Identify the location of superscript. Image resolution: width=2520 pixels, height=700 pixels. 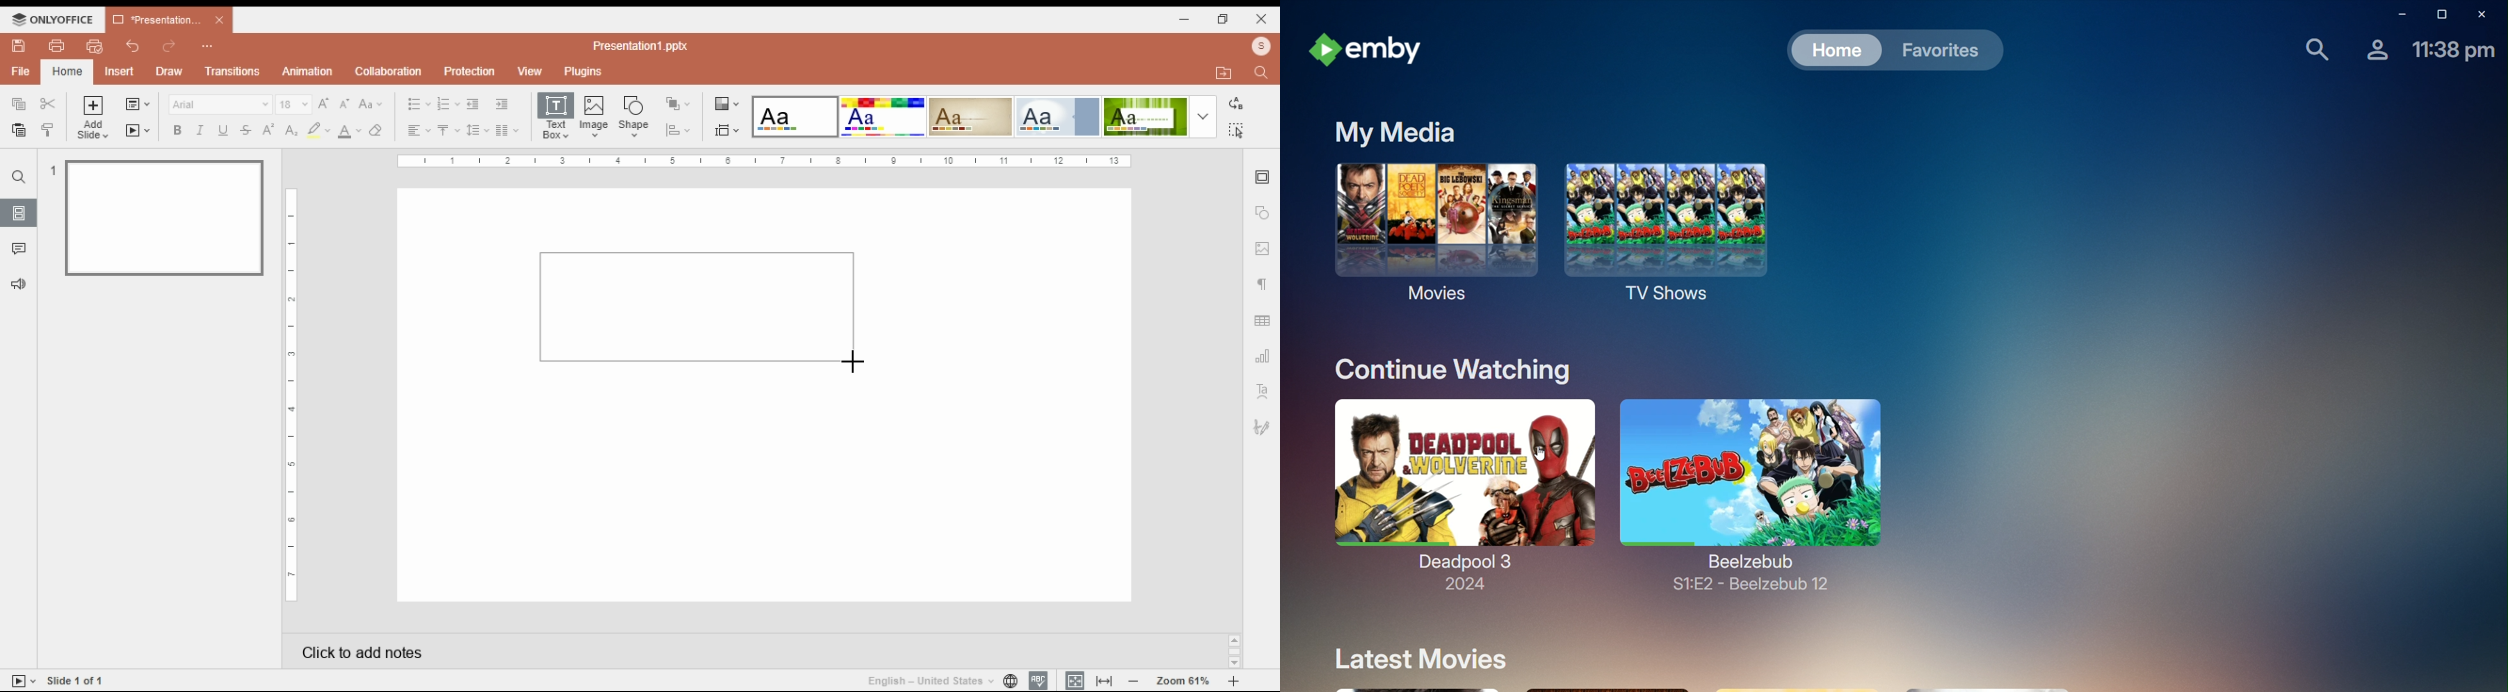
(268, 130).